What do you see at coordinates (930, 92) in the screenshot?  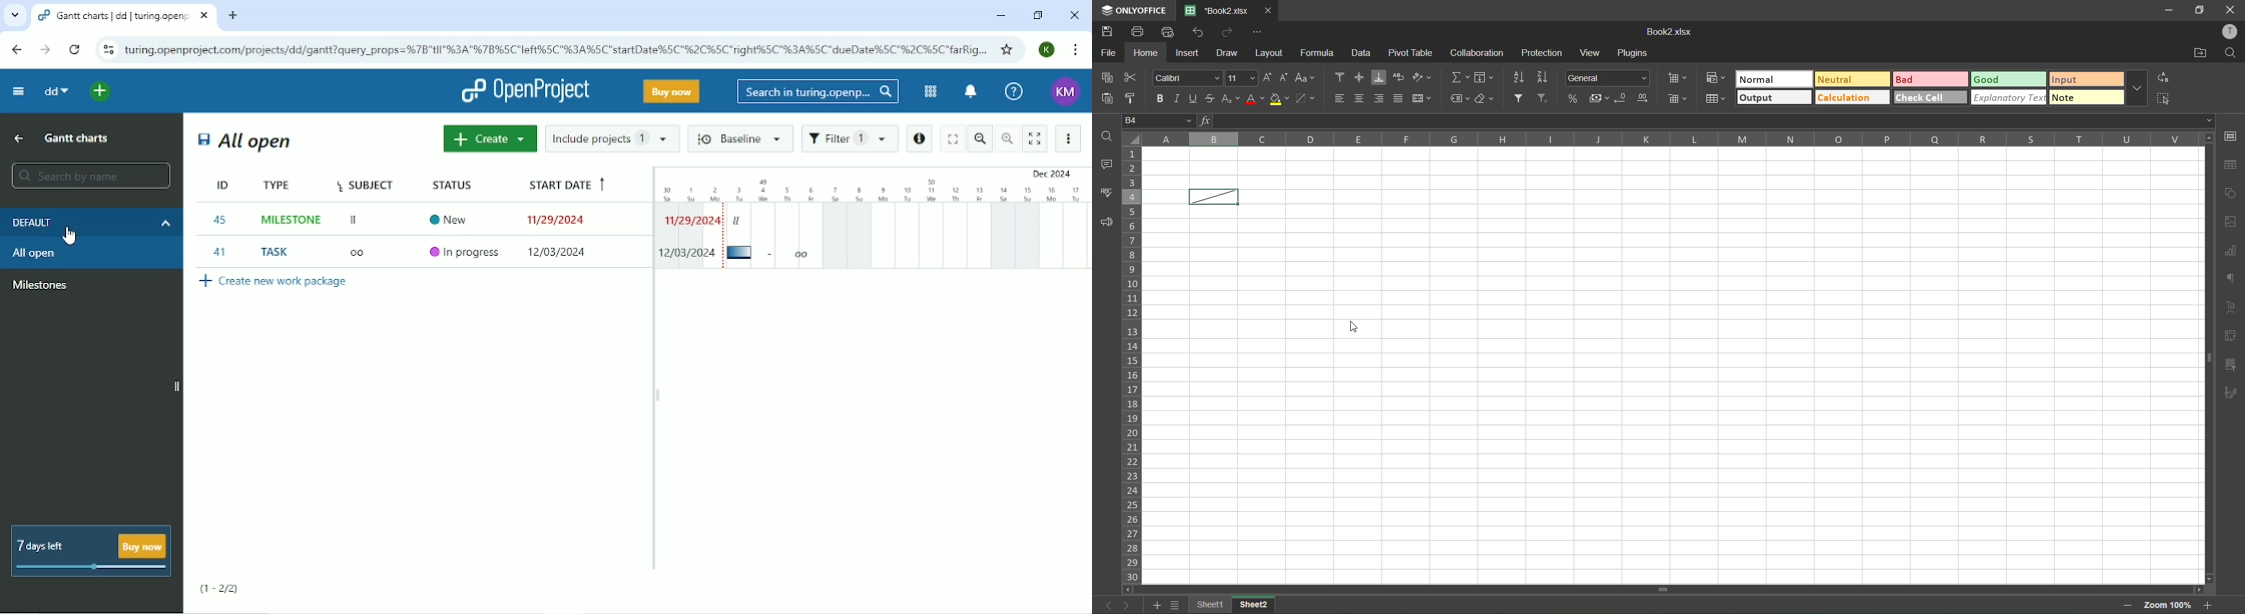 I see `Modules` at bounding box center [930, 92].